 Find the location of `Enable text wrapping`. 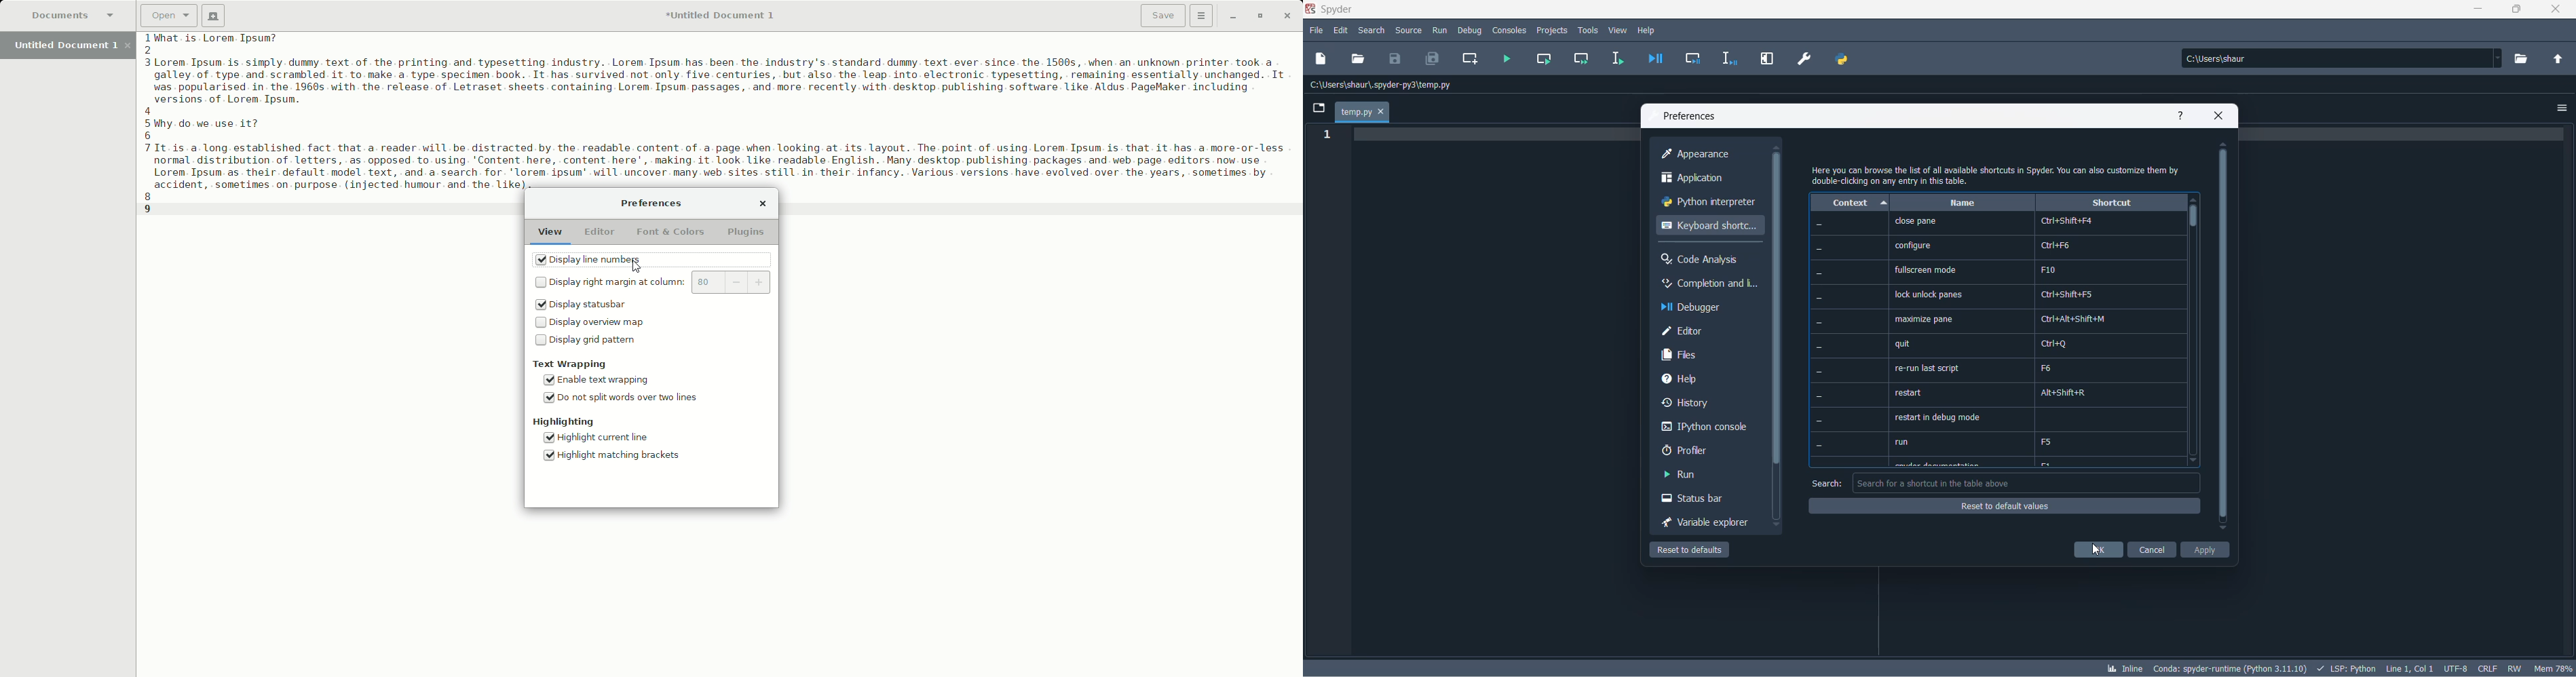

Enable text wrapping is located at coordinates (611, 381).